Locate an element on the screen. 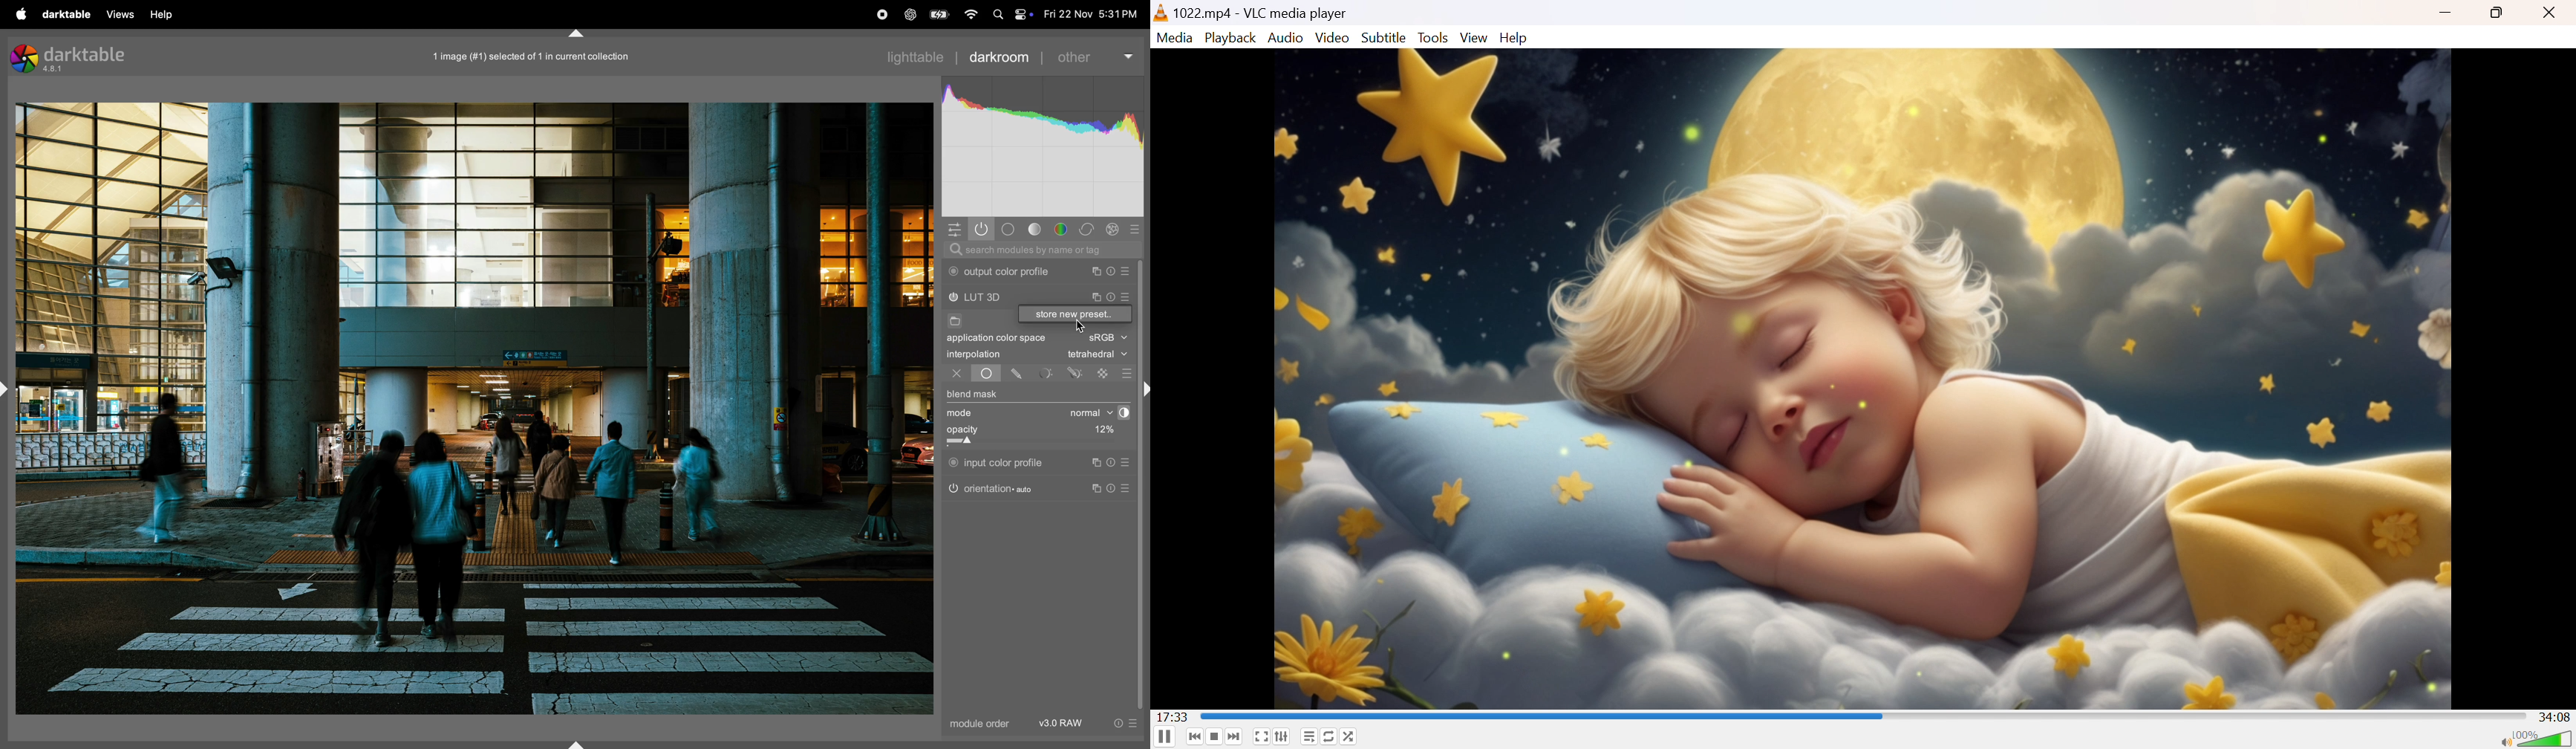  lightable is located at coordinates (919, 57).